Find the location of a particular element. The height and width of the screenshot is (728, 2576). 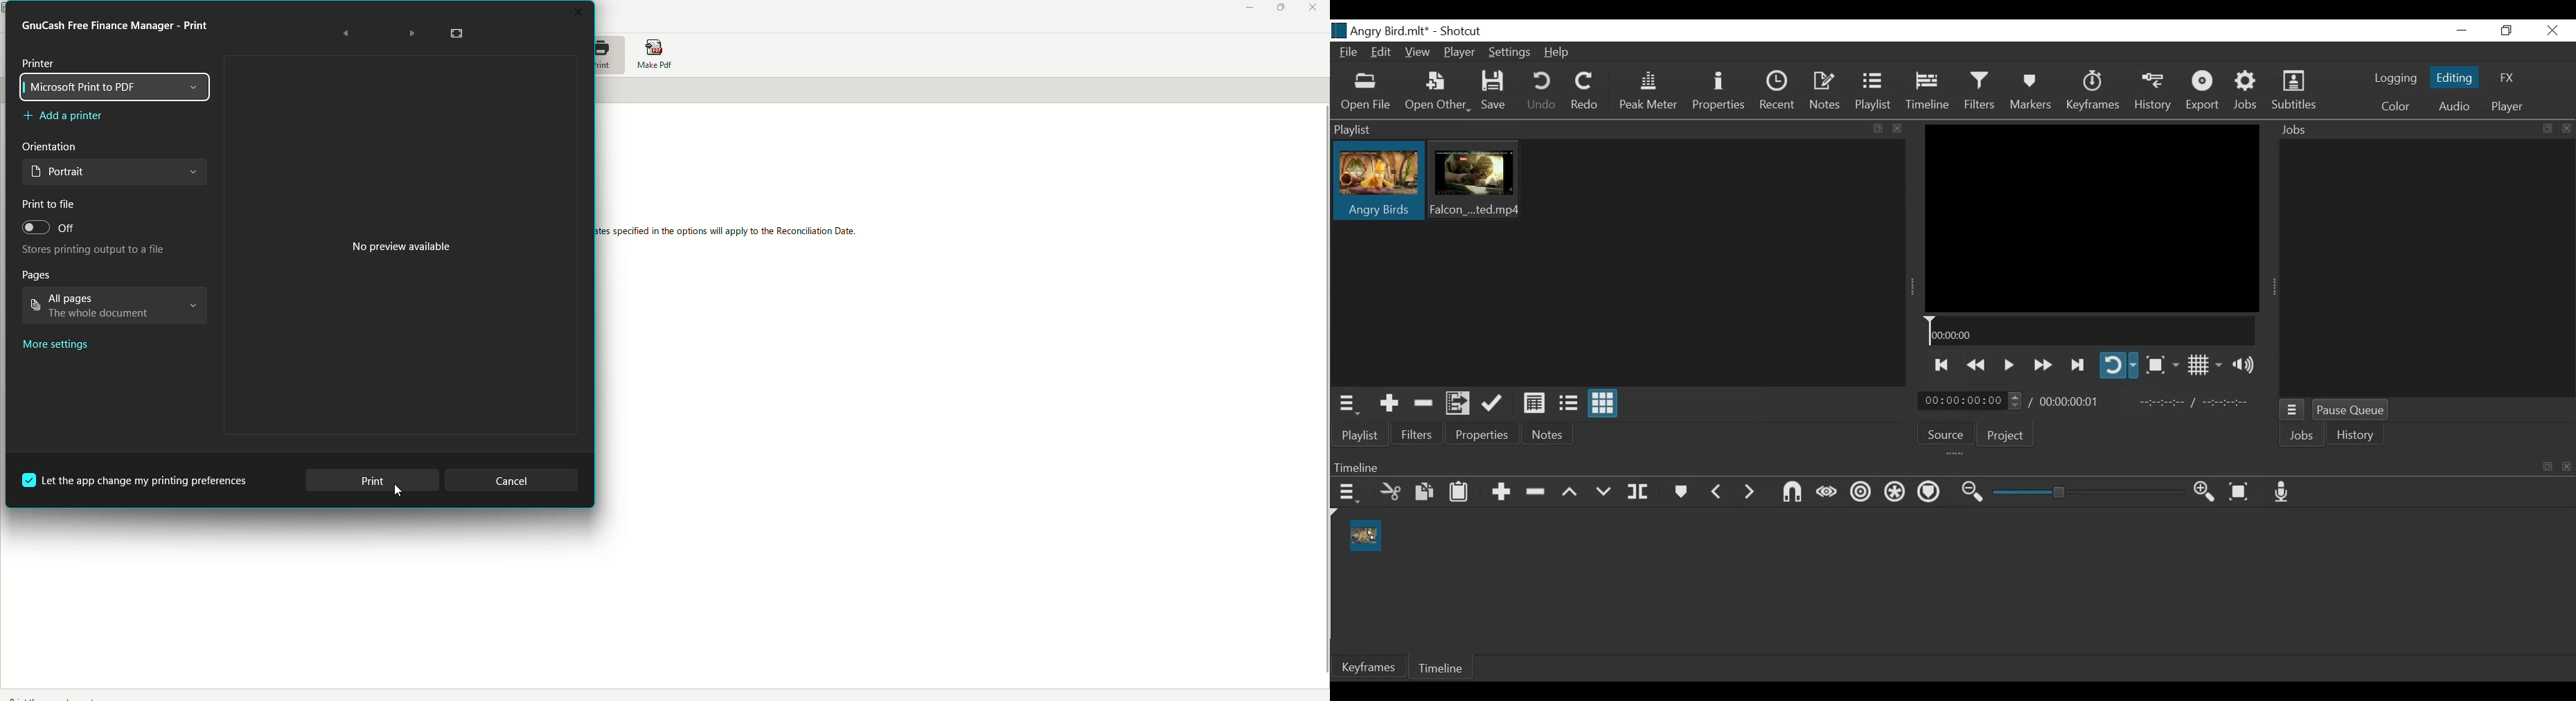

Split at playhead is located at coordinates (1643, 492).